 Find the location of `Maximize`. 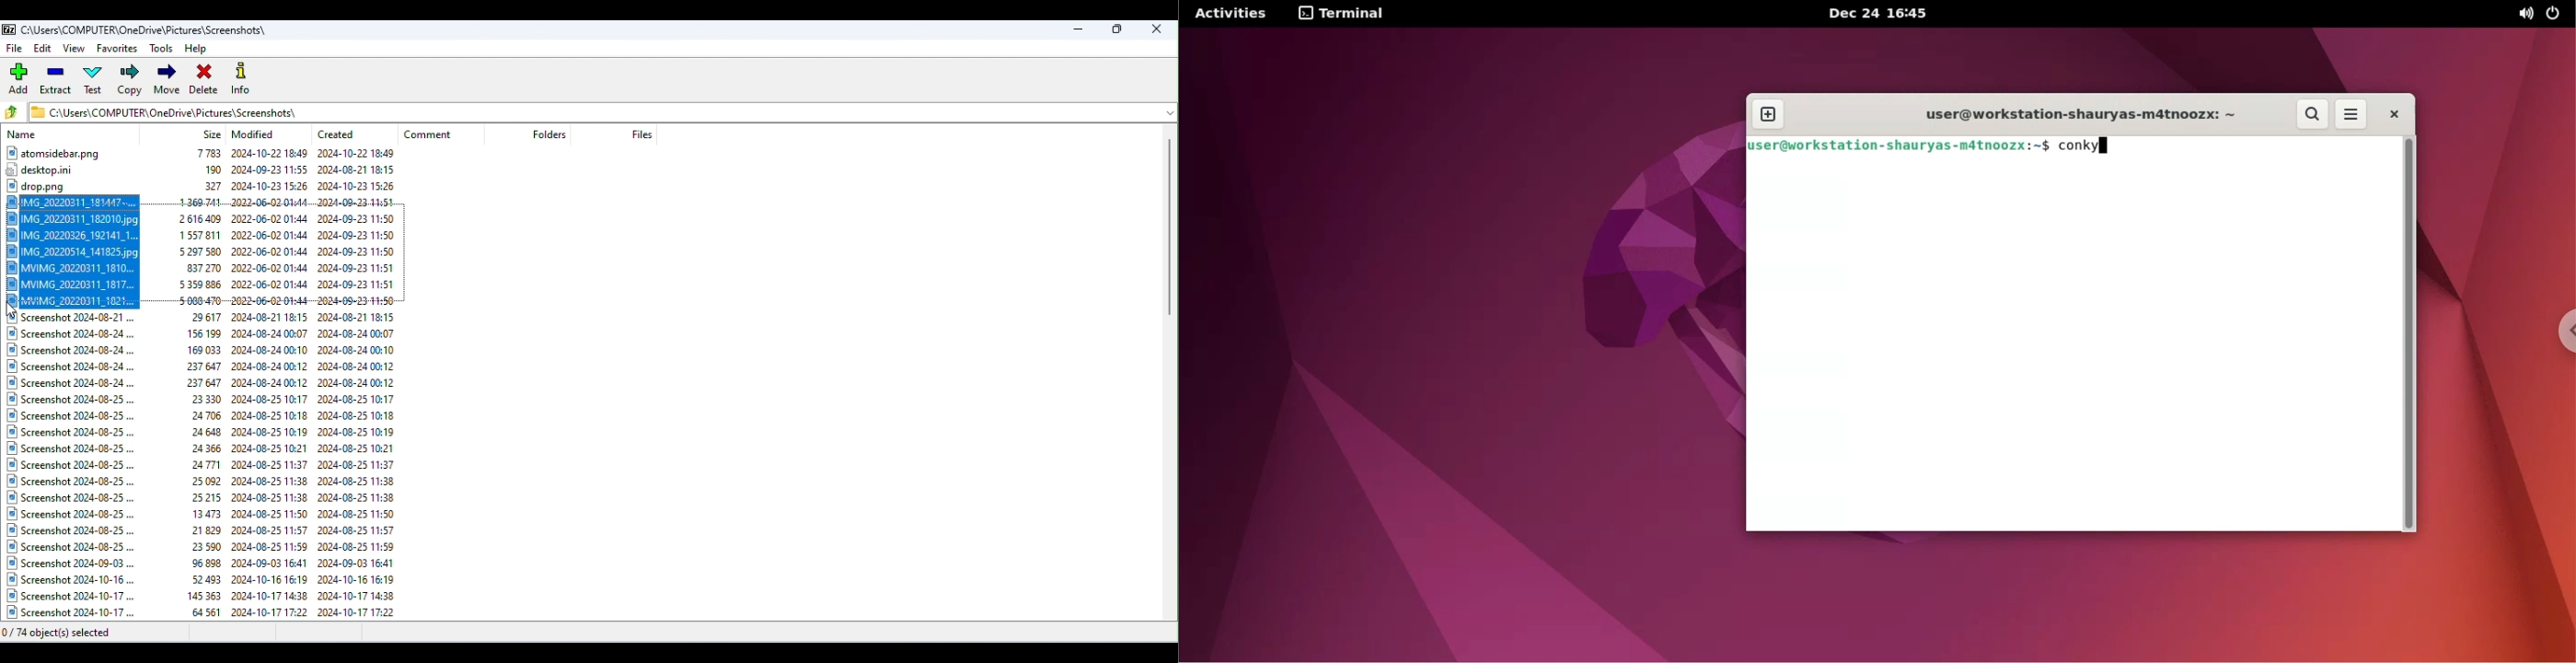

Maximize is located at coordinates (1117, 29).